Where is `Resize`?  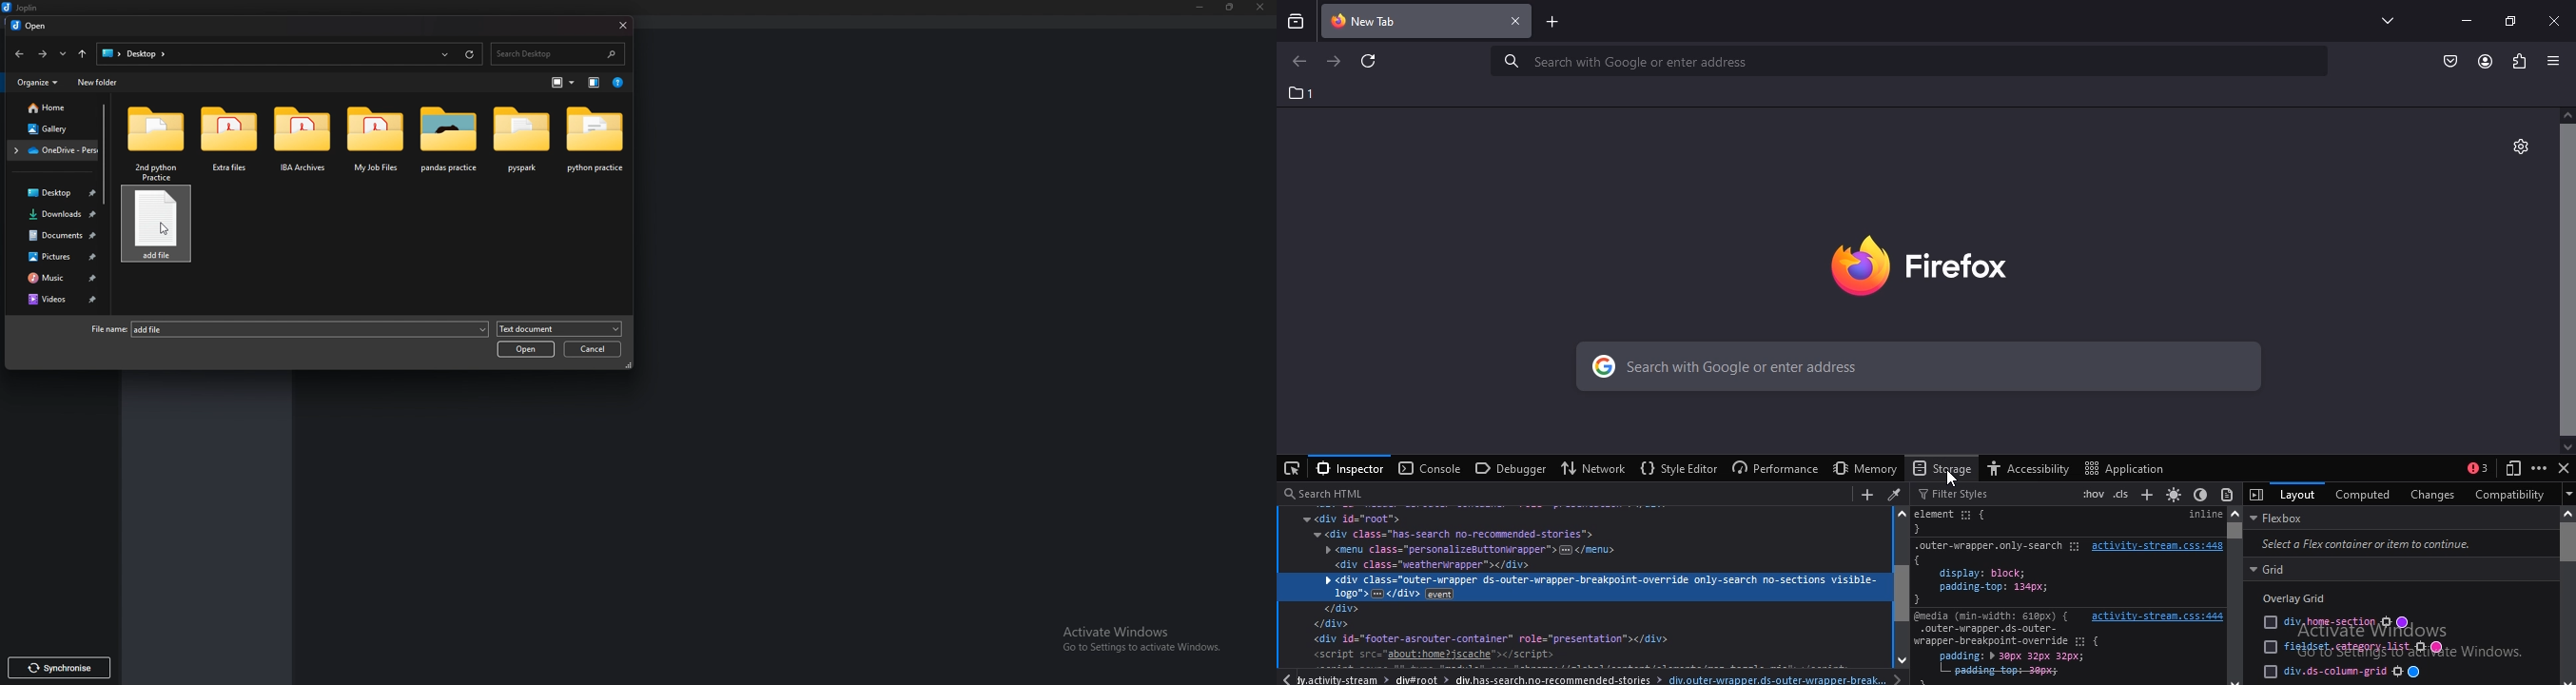
Resize is located at coordinates (1232, 7).